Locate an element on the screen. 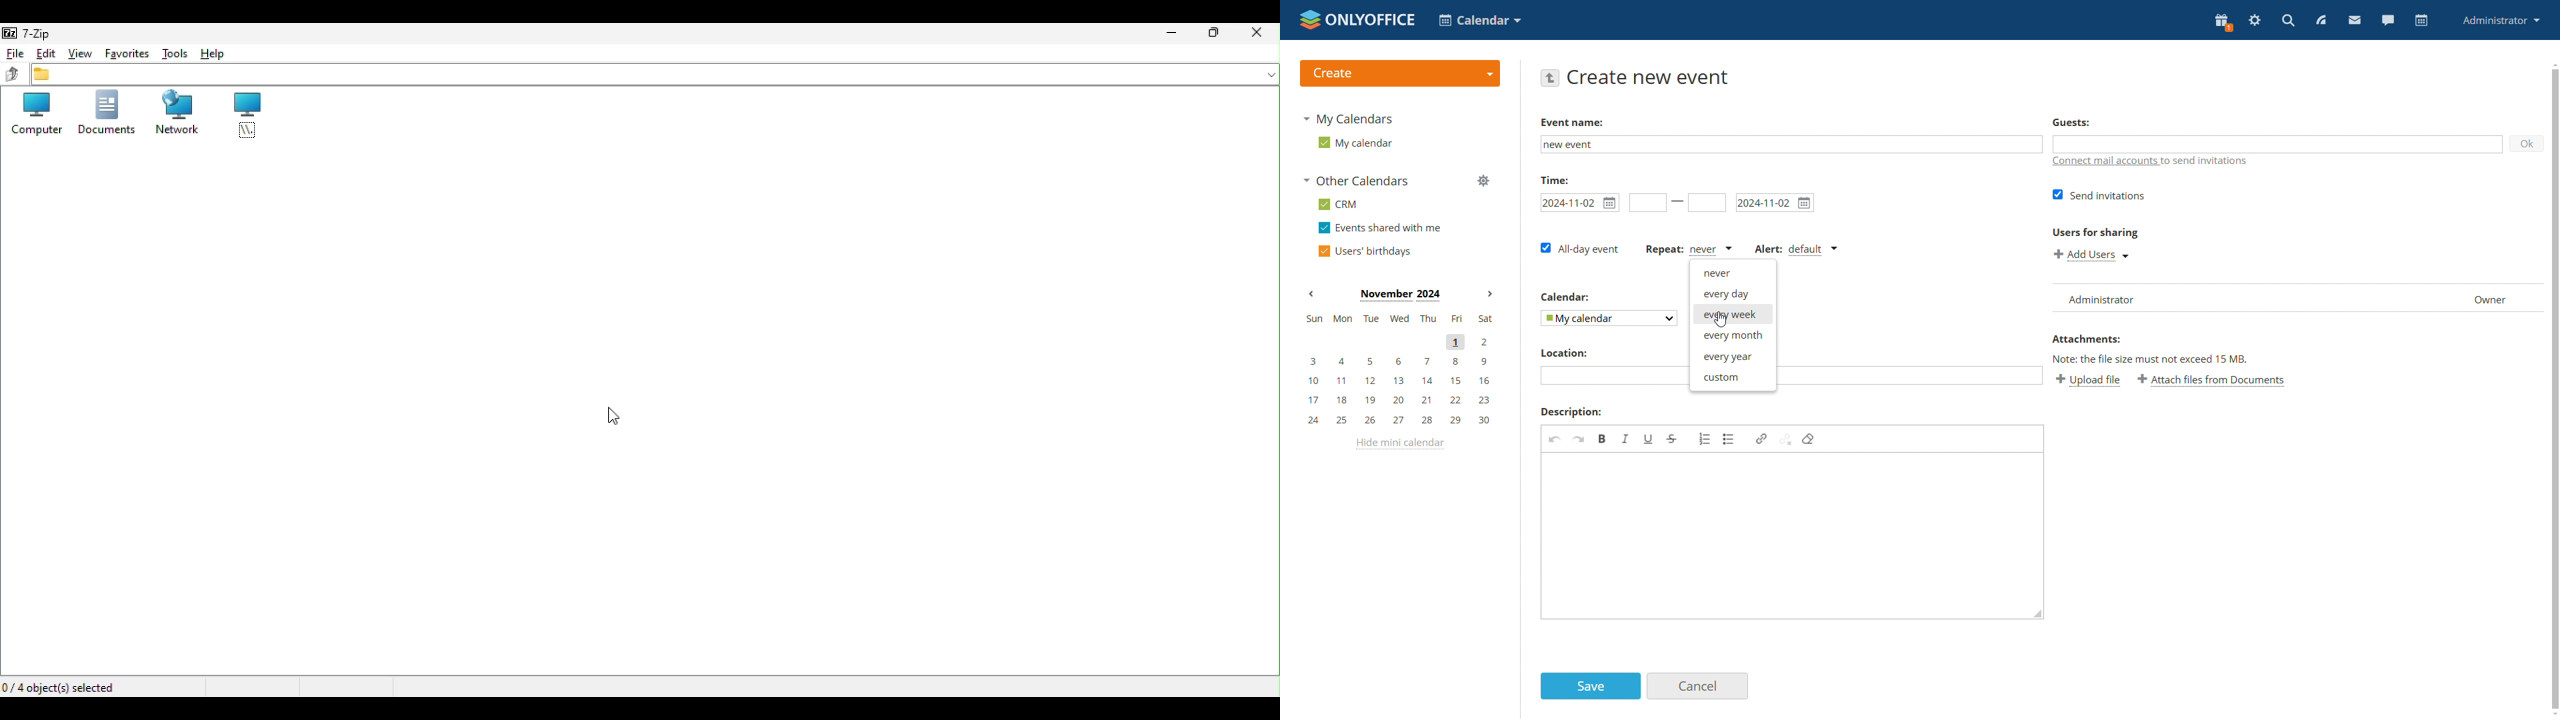 The height and width of the screenshot is (728, 2576). Computers is located at coordinates (34, 114).